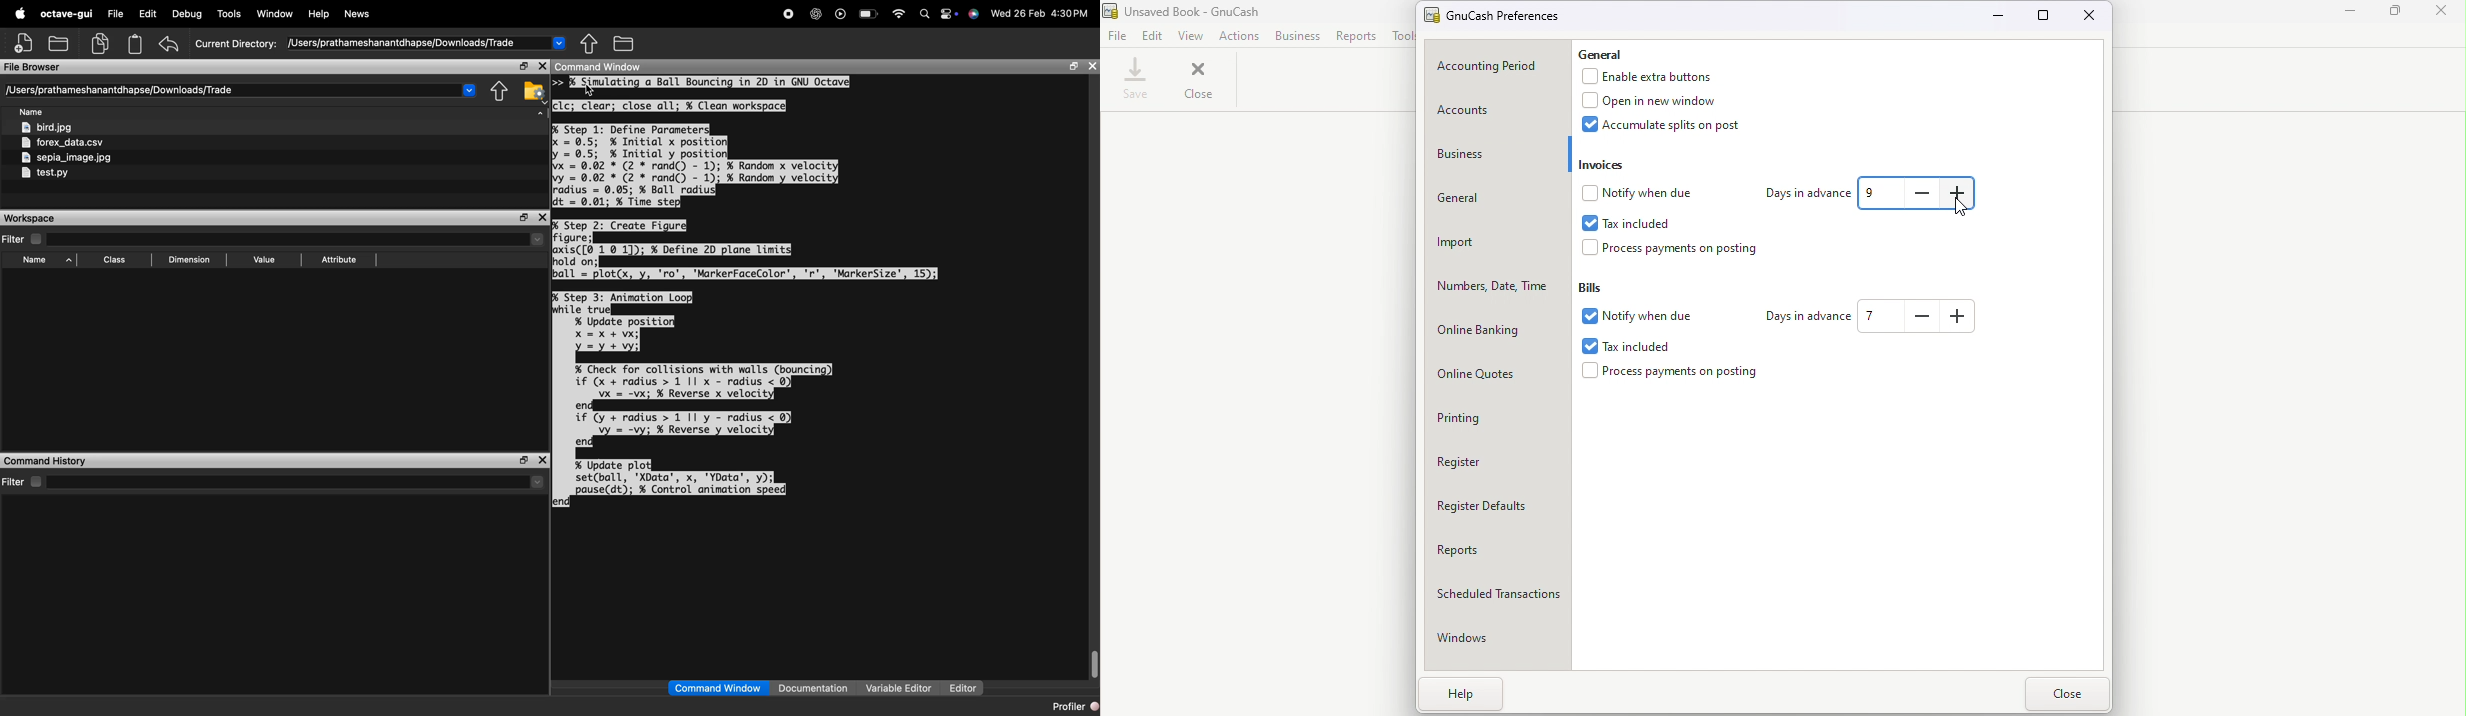 The height and width of the screenshot is (728, 2492). I want to click on Drop-down , so click(469, 89).